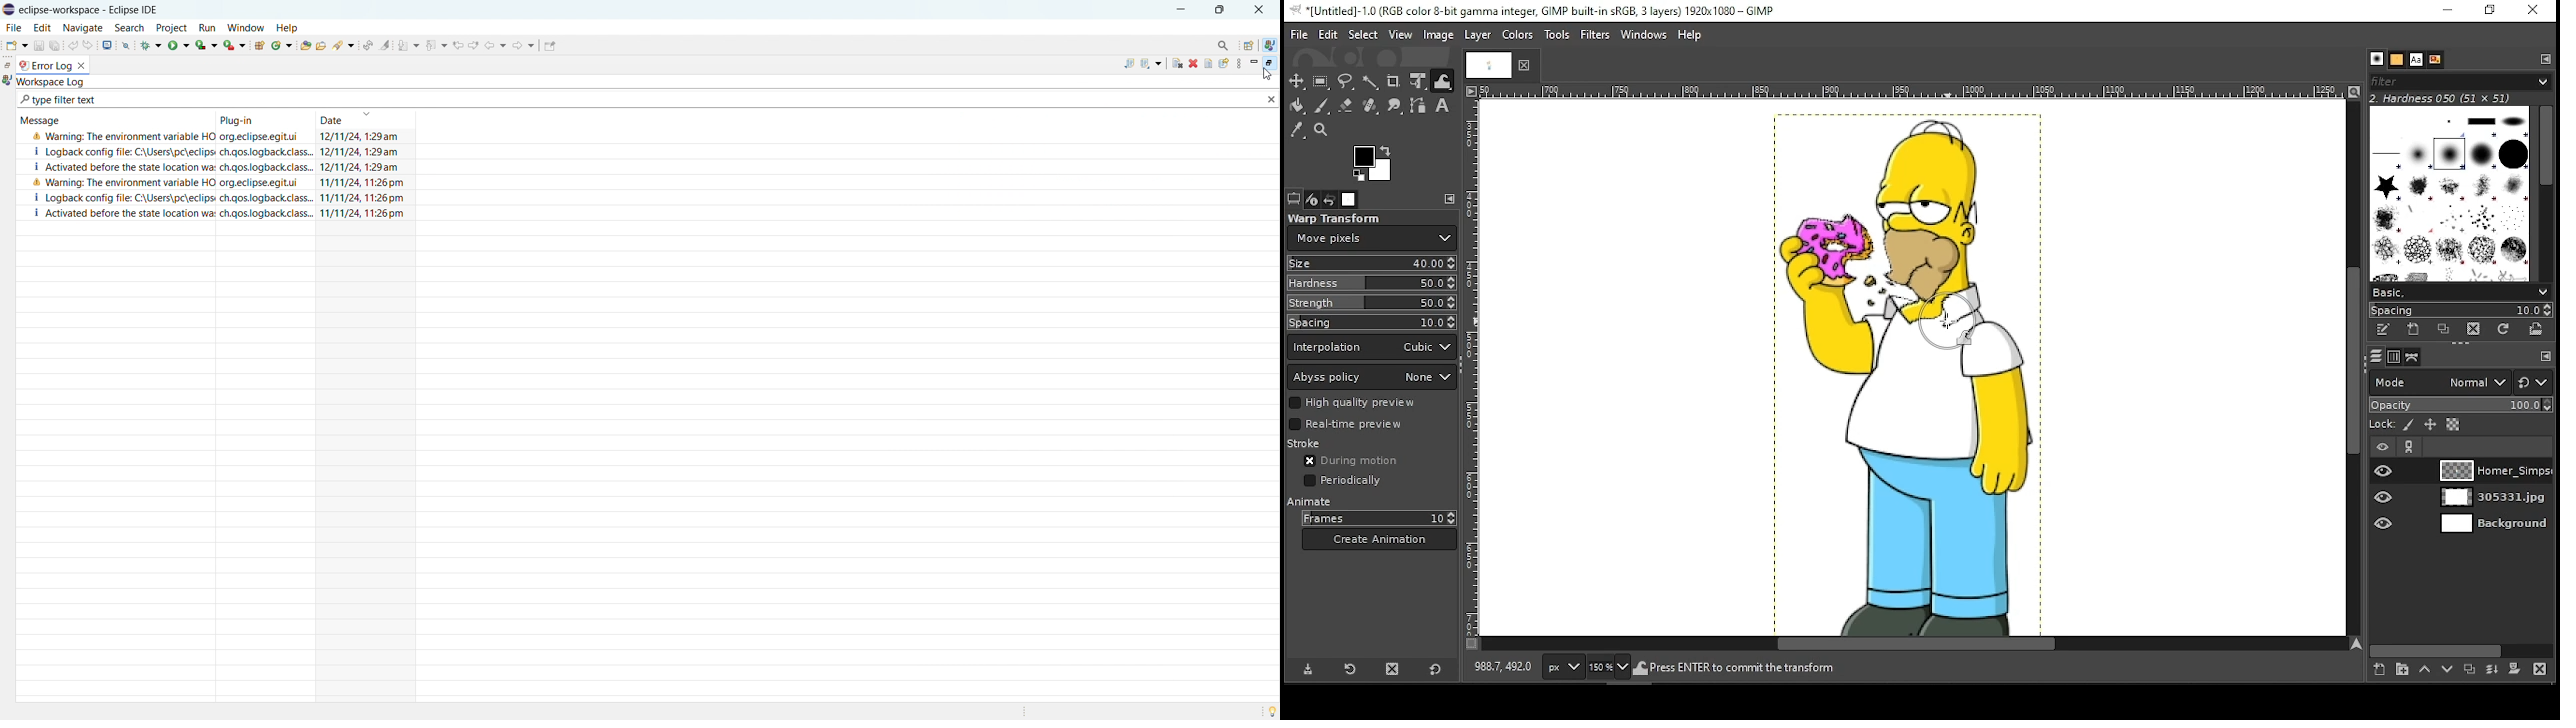 The image size is (2576, 728). I want to click on eclips logo, so click(9, 10).